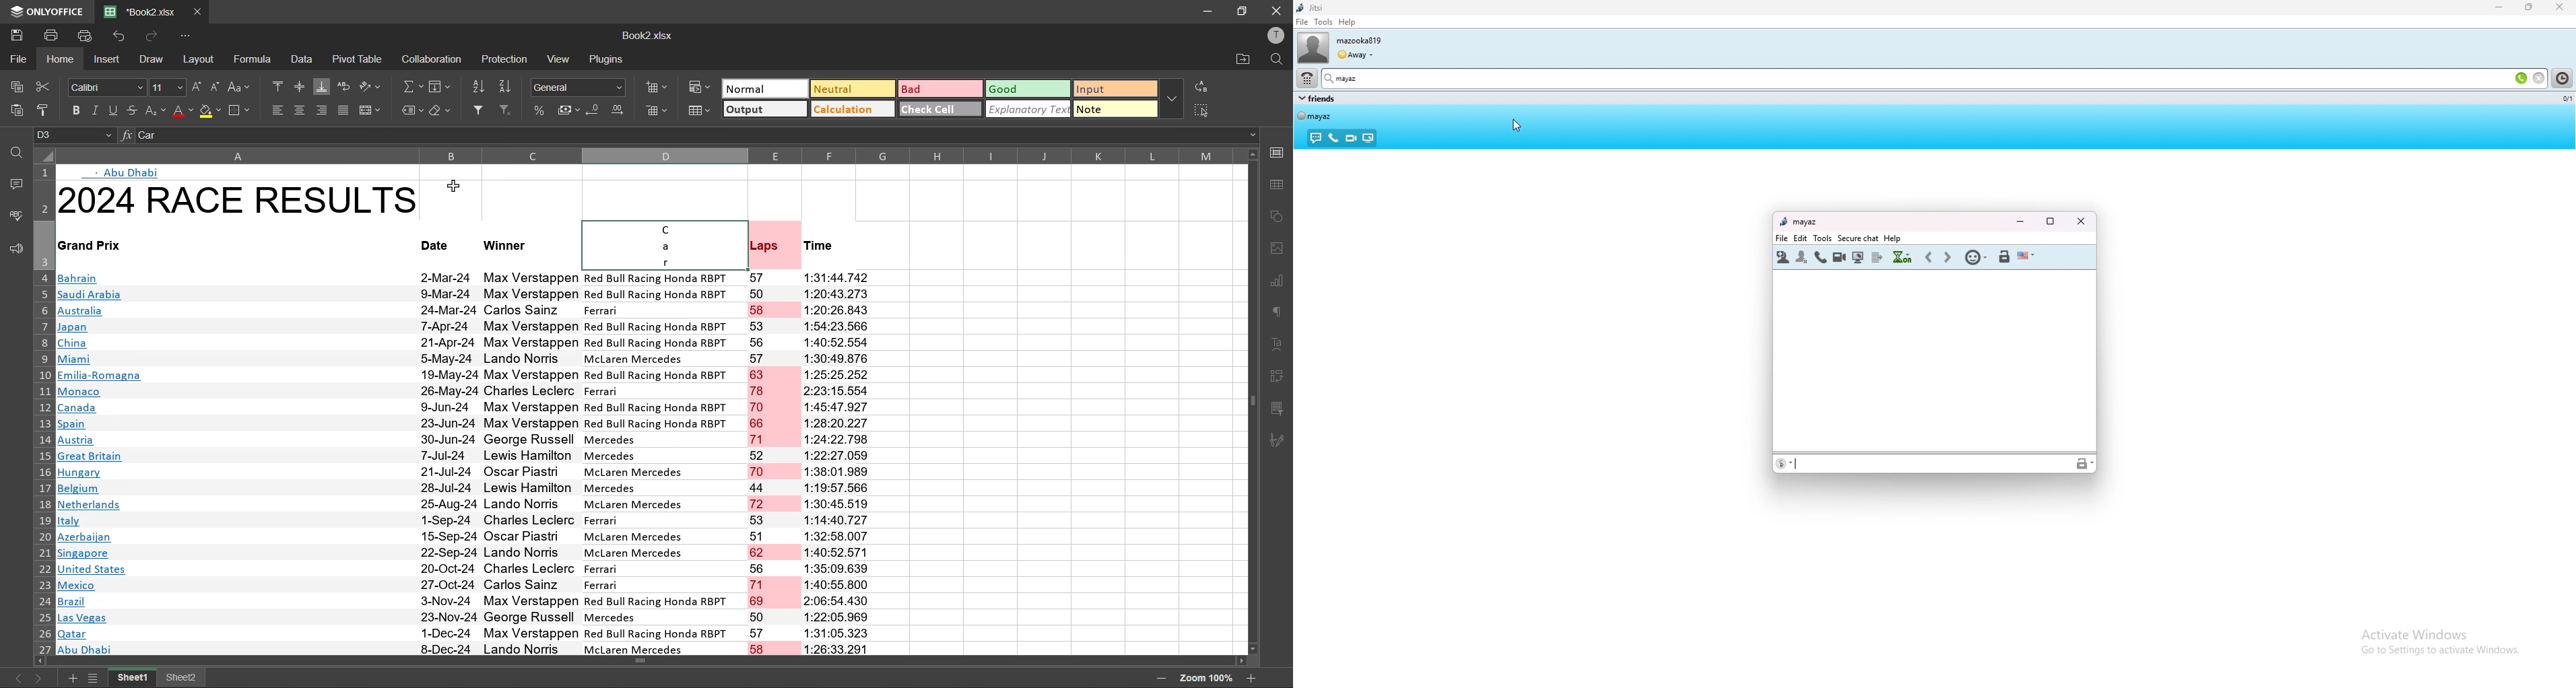 The height and width of the screenshot is (700, 2576). What do you see at coordinates (430, 60) in the screenshot?
I see `collaboration` at bounding box center [430, 60].